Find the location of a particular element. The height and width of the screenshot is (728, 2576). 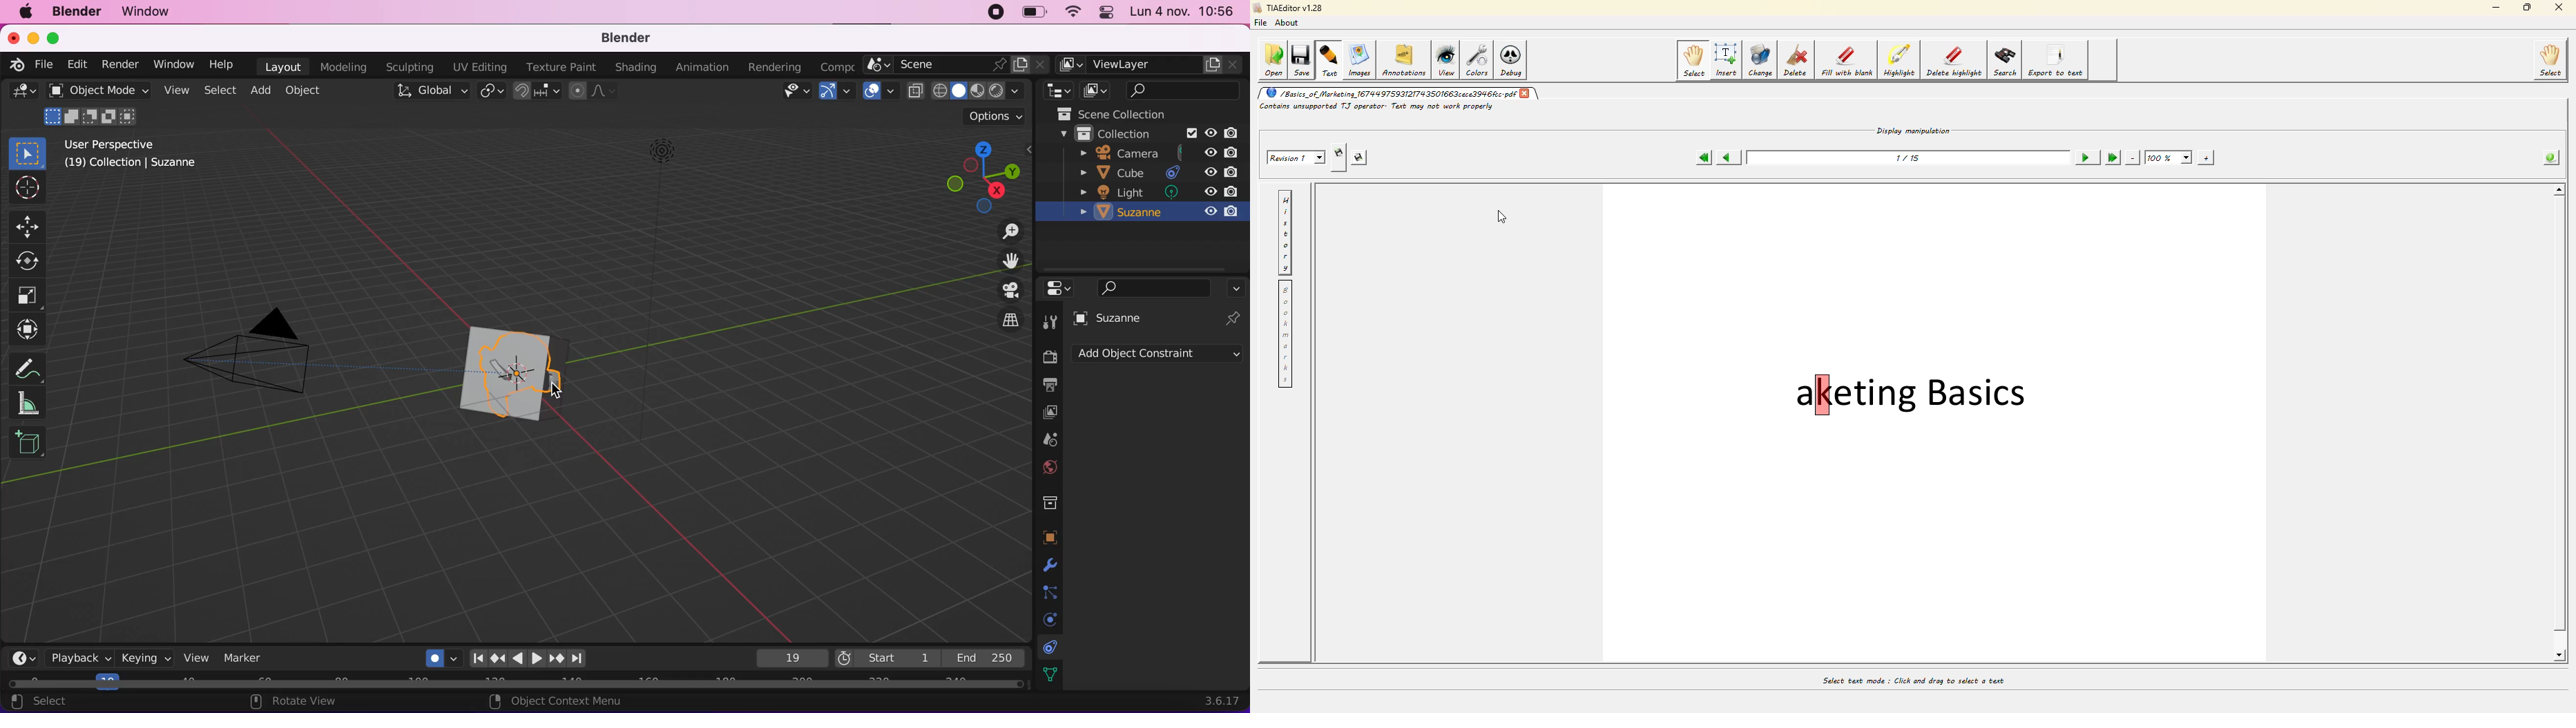

proportional editing objects is located at coordinates (591, 92).